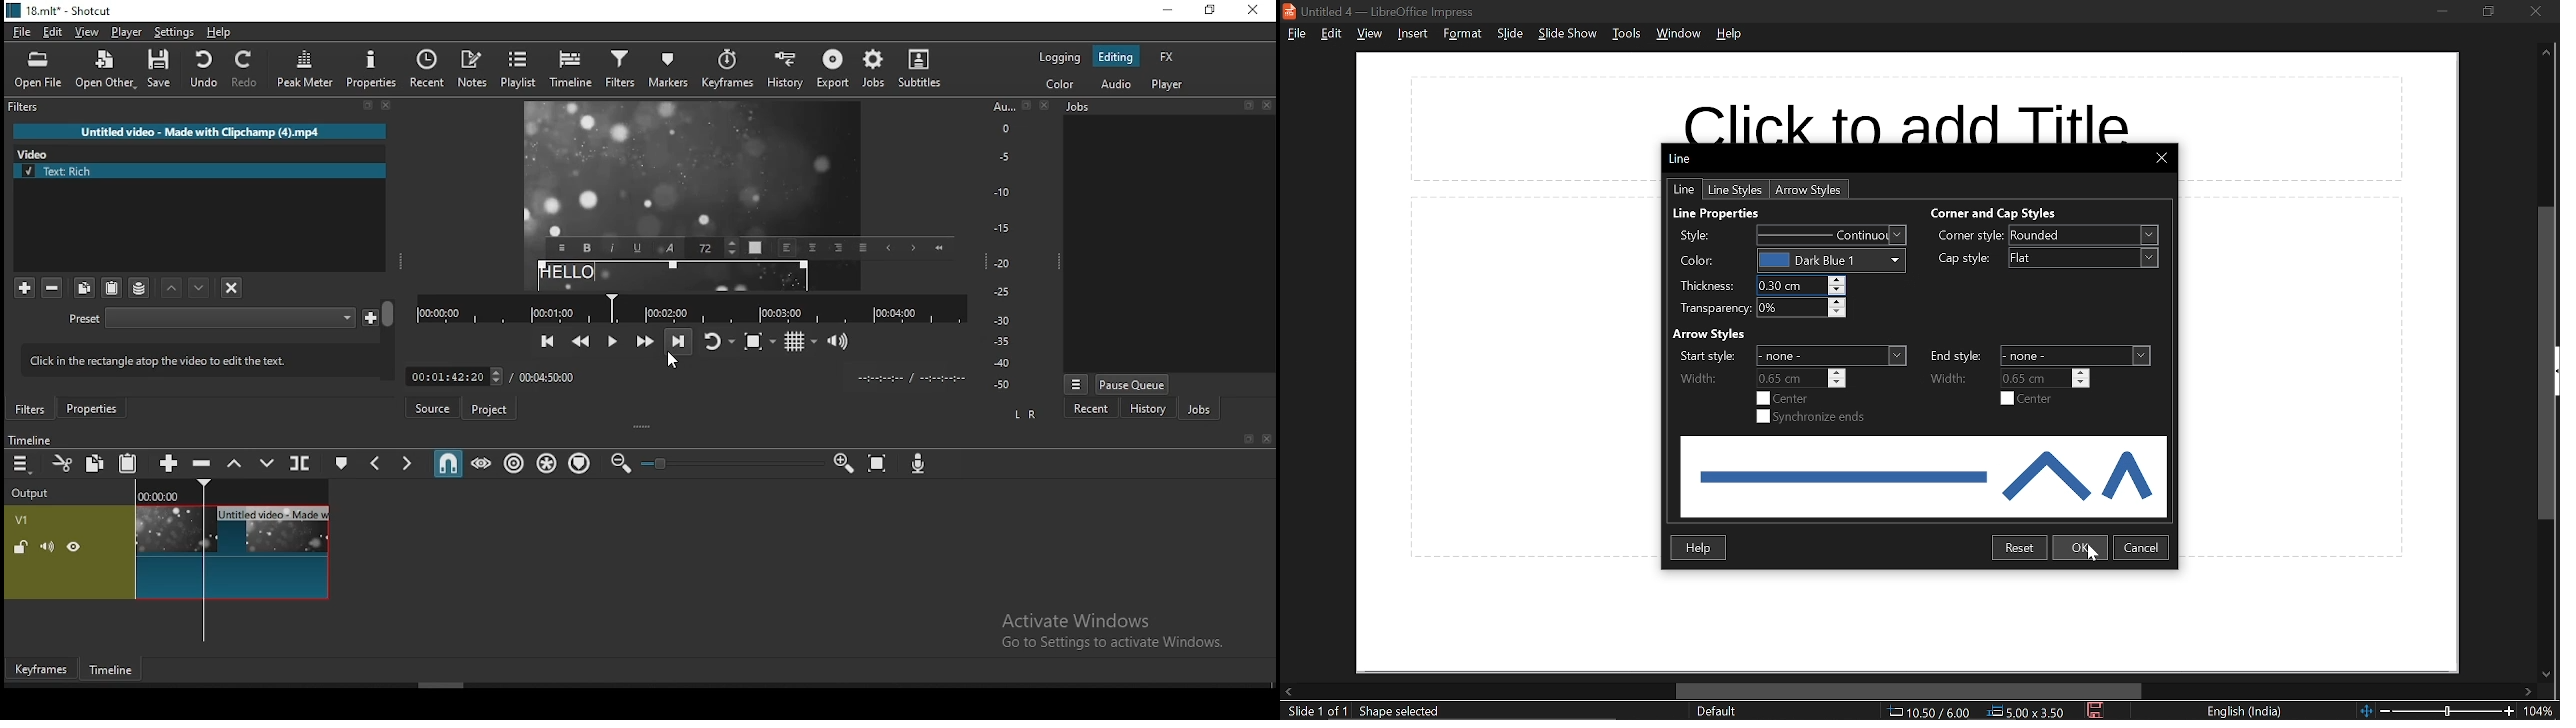  Describe the element at coordinates (55, 33) in the screenshot. I see `edit` at that location.